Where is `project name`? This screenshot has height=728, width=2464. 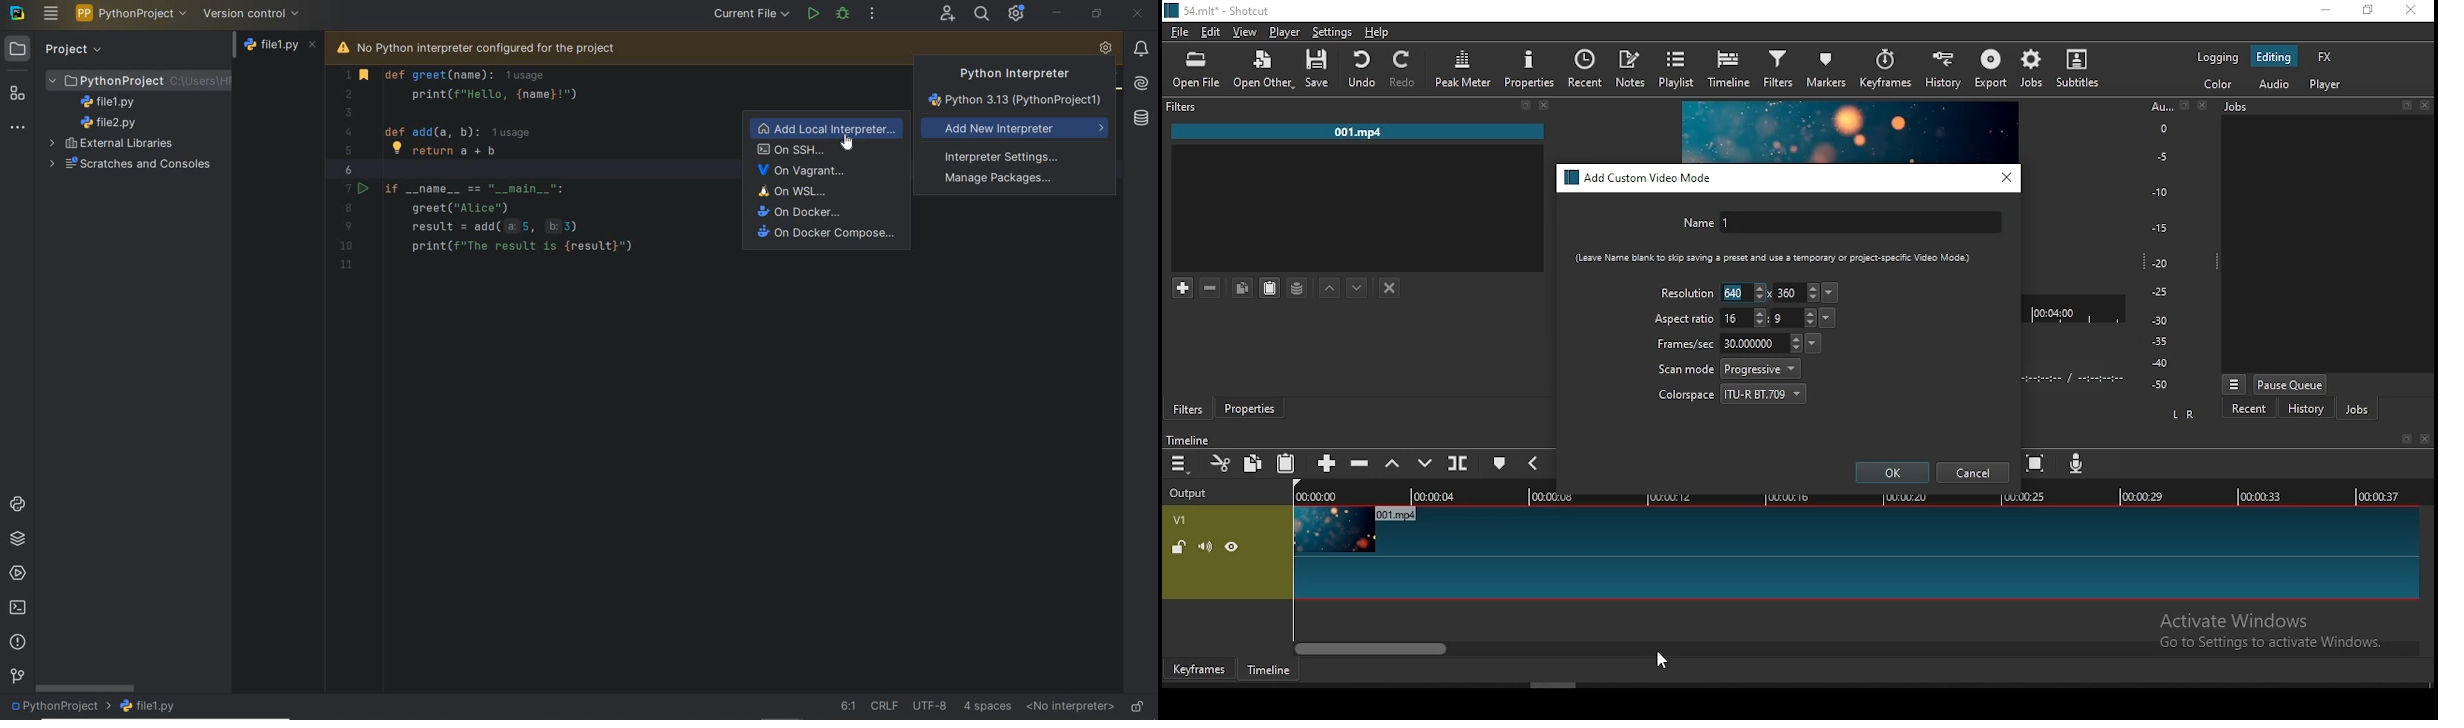
project name is located at coordinates (60, 708).